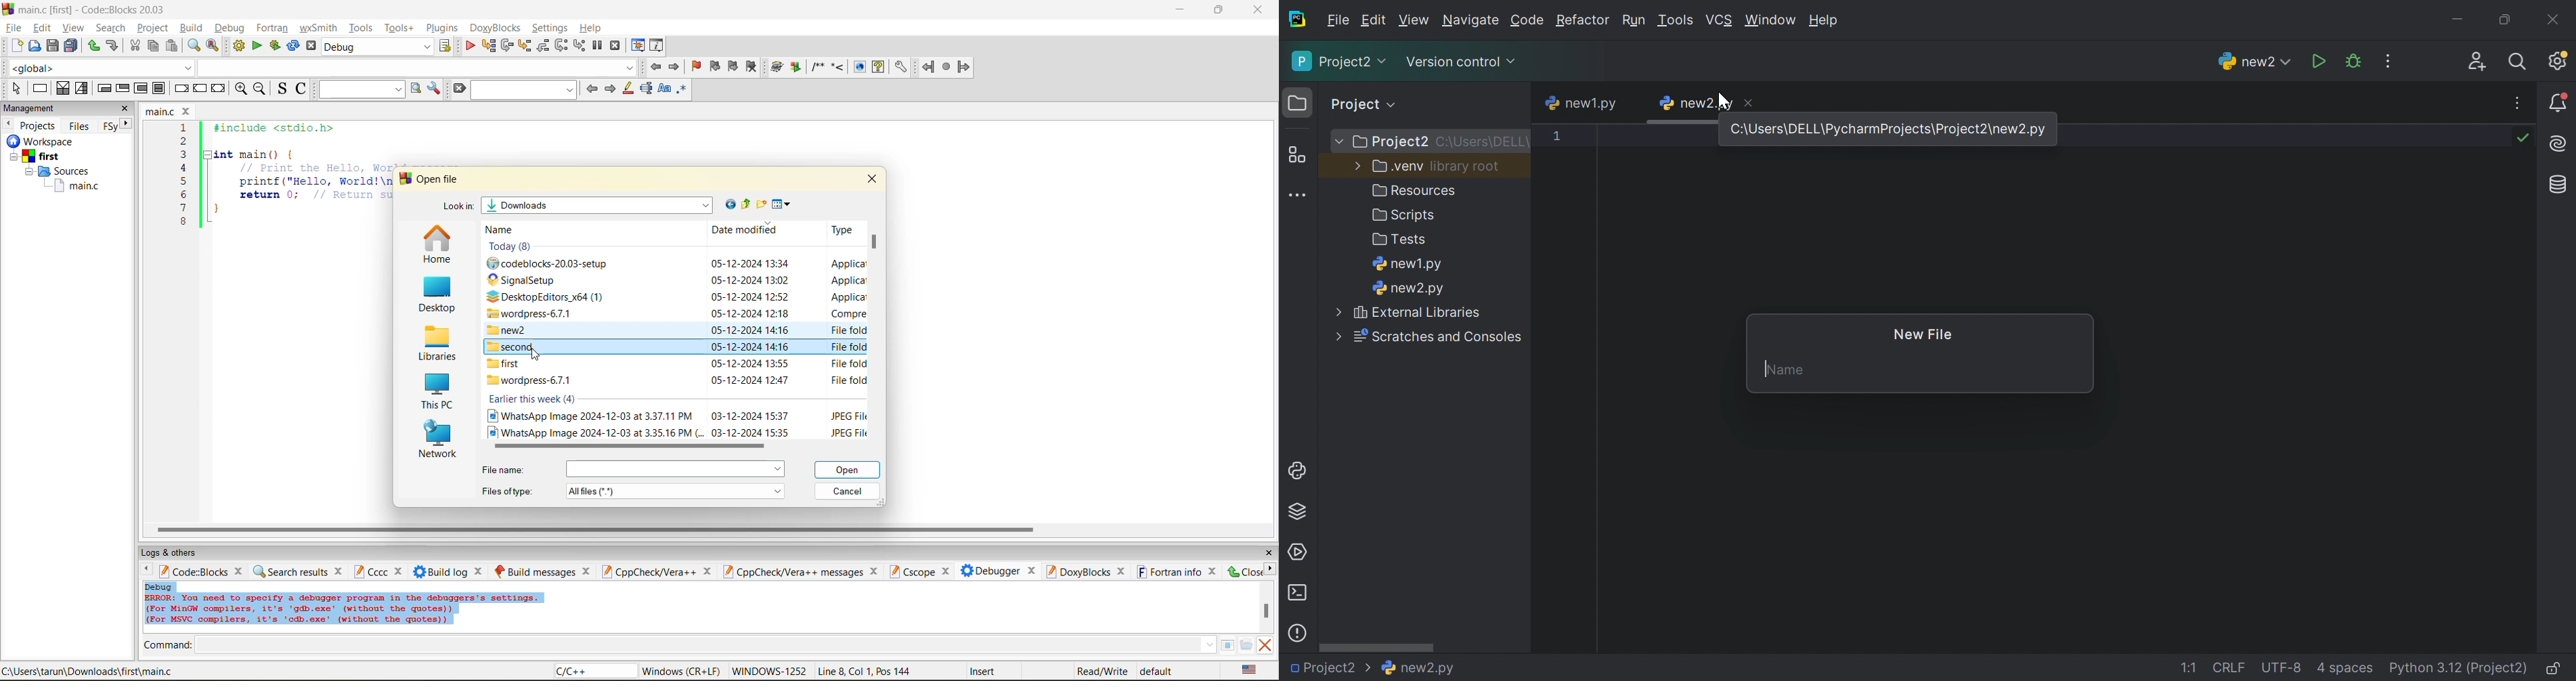 The height and width of the screenshot is (700, 2576). I want to click on close, so click(125, 109).